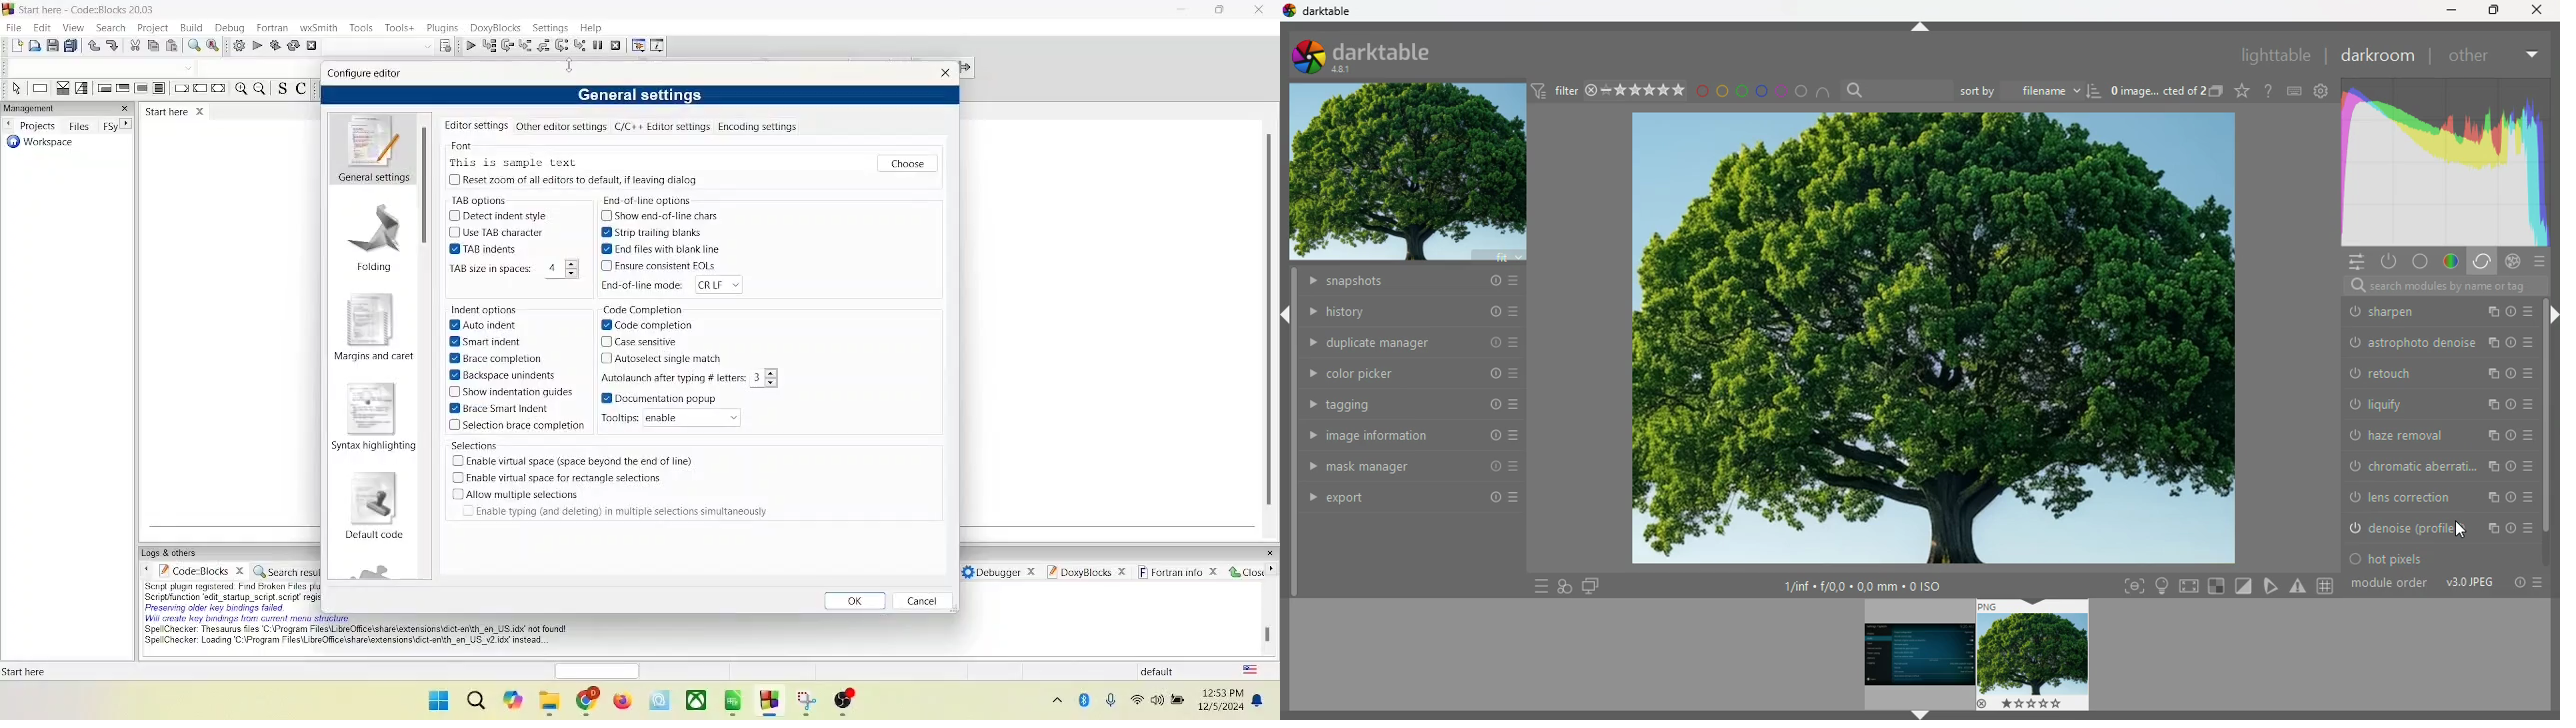  I want to click on debug, so click(467, 46).